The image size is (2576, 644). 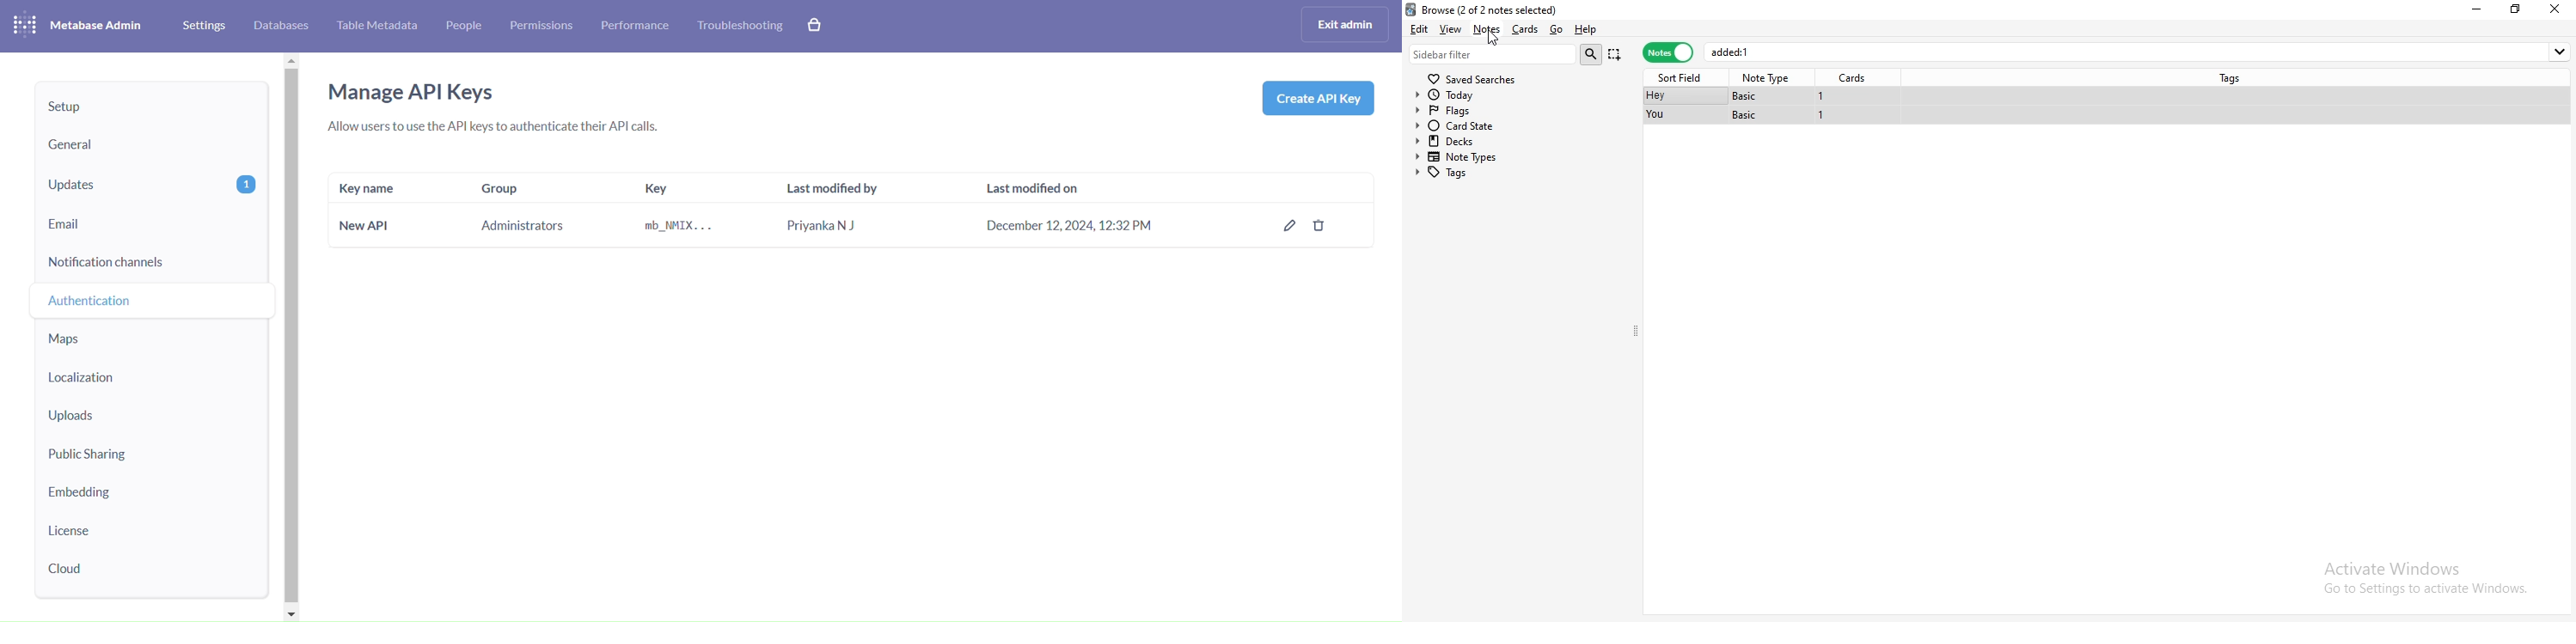 I want to click on cards, so click(x=1856, y=78).